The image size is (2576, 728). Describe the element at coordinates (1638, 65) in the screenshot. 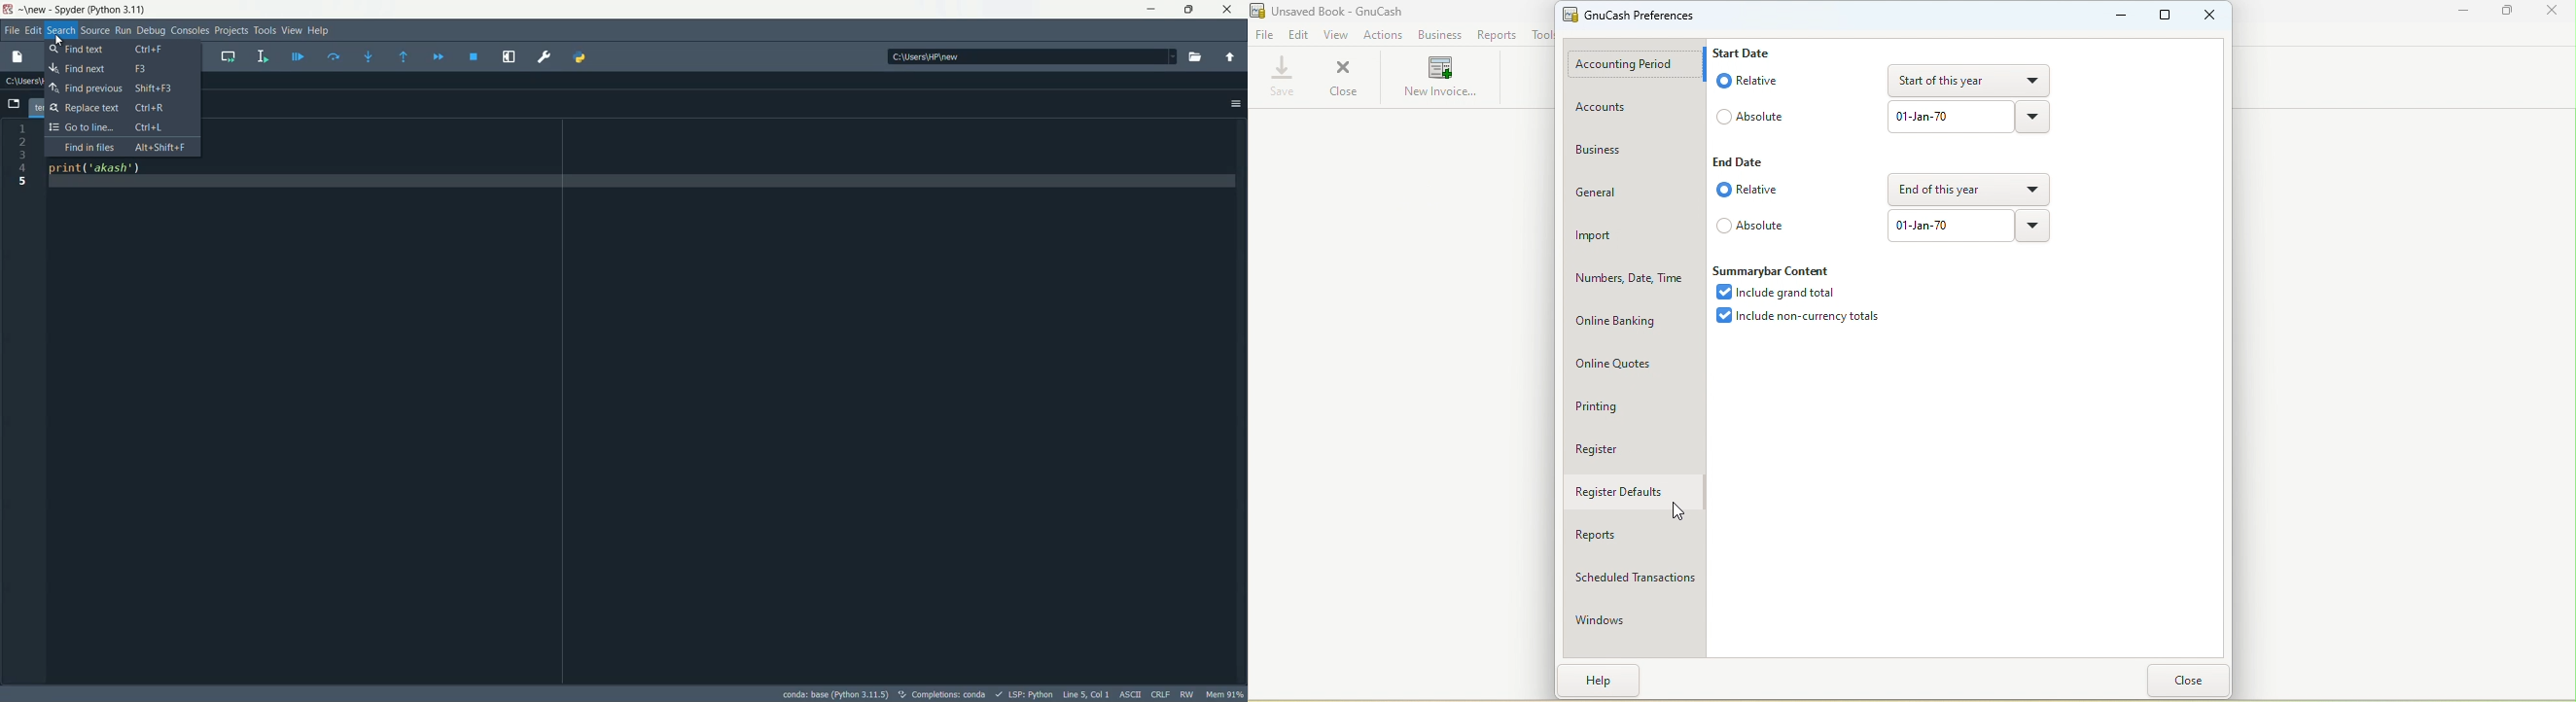

I see `Accounting period` at that location.